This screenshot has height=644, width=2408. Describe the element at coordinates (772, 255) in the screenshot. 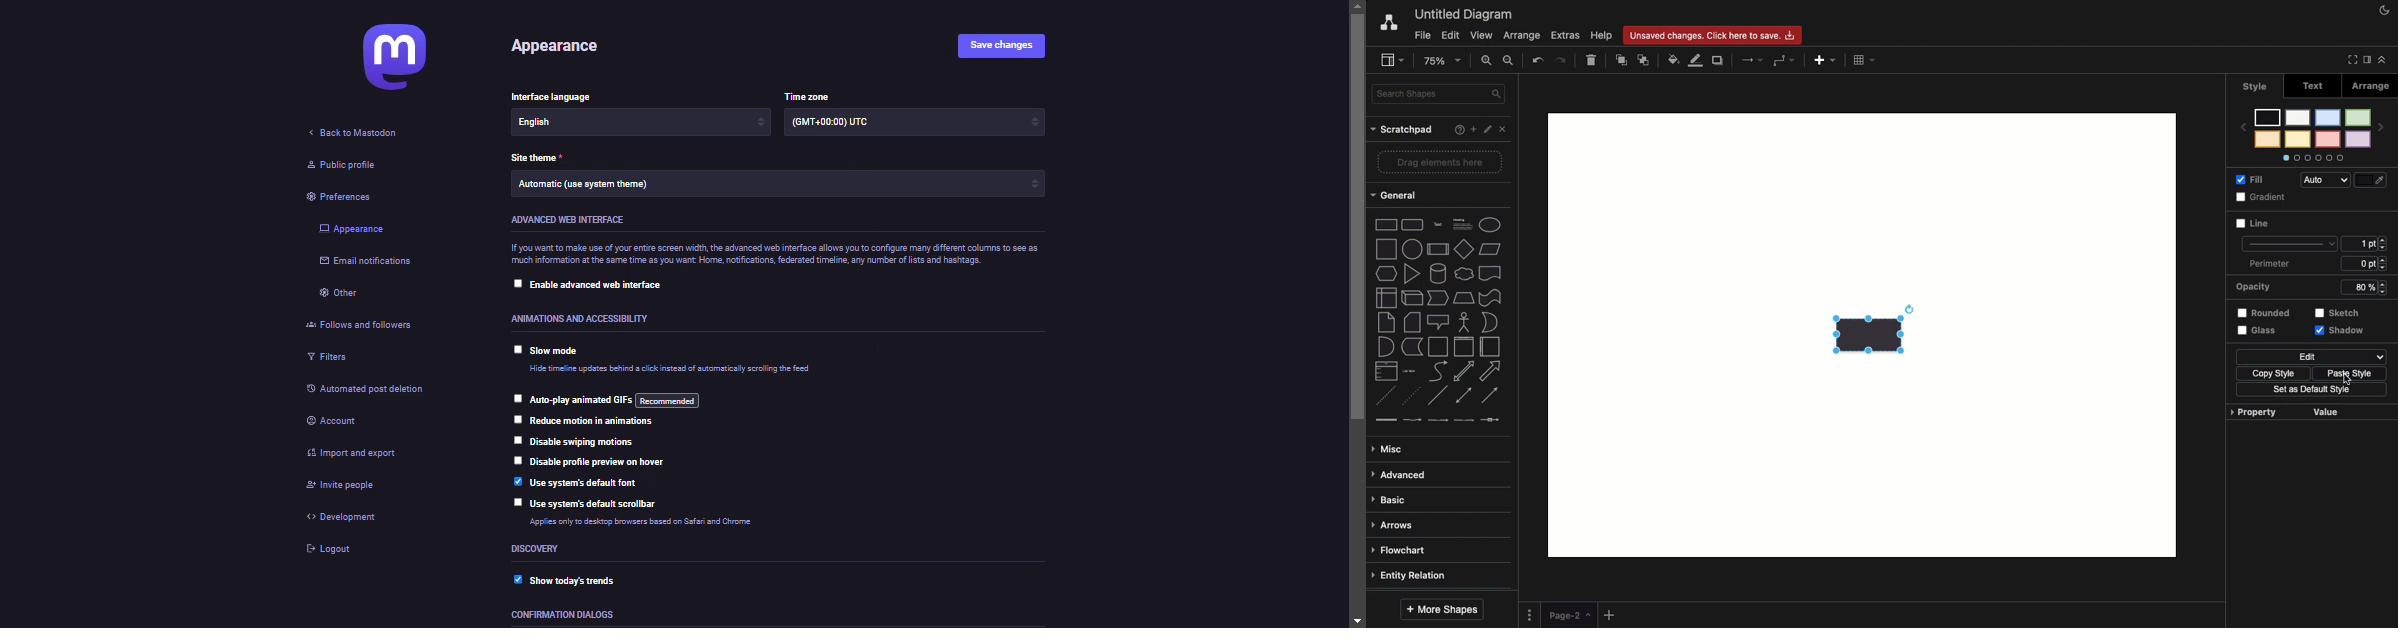

I see `info` at that location.